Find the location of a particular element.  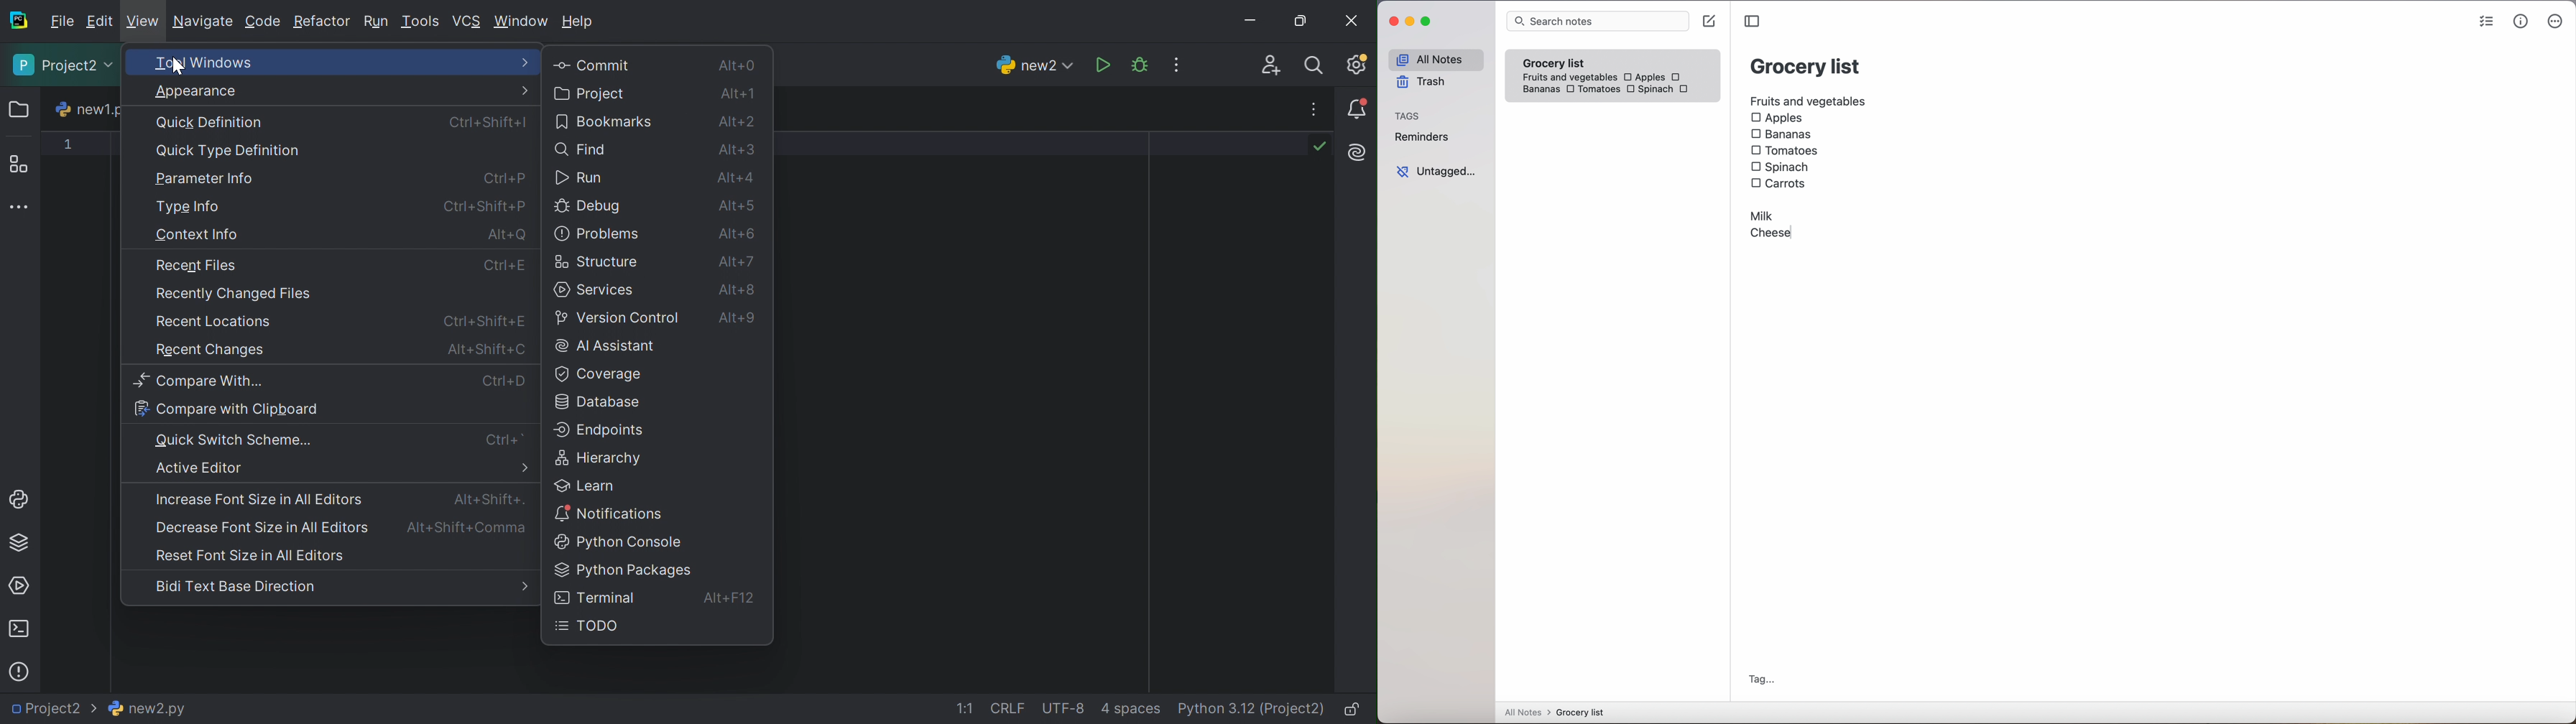

reminders is located at coordinates (1421, 139).